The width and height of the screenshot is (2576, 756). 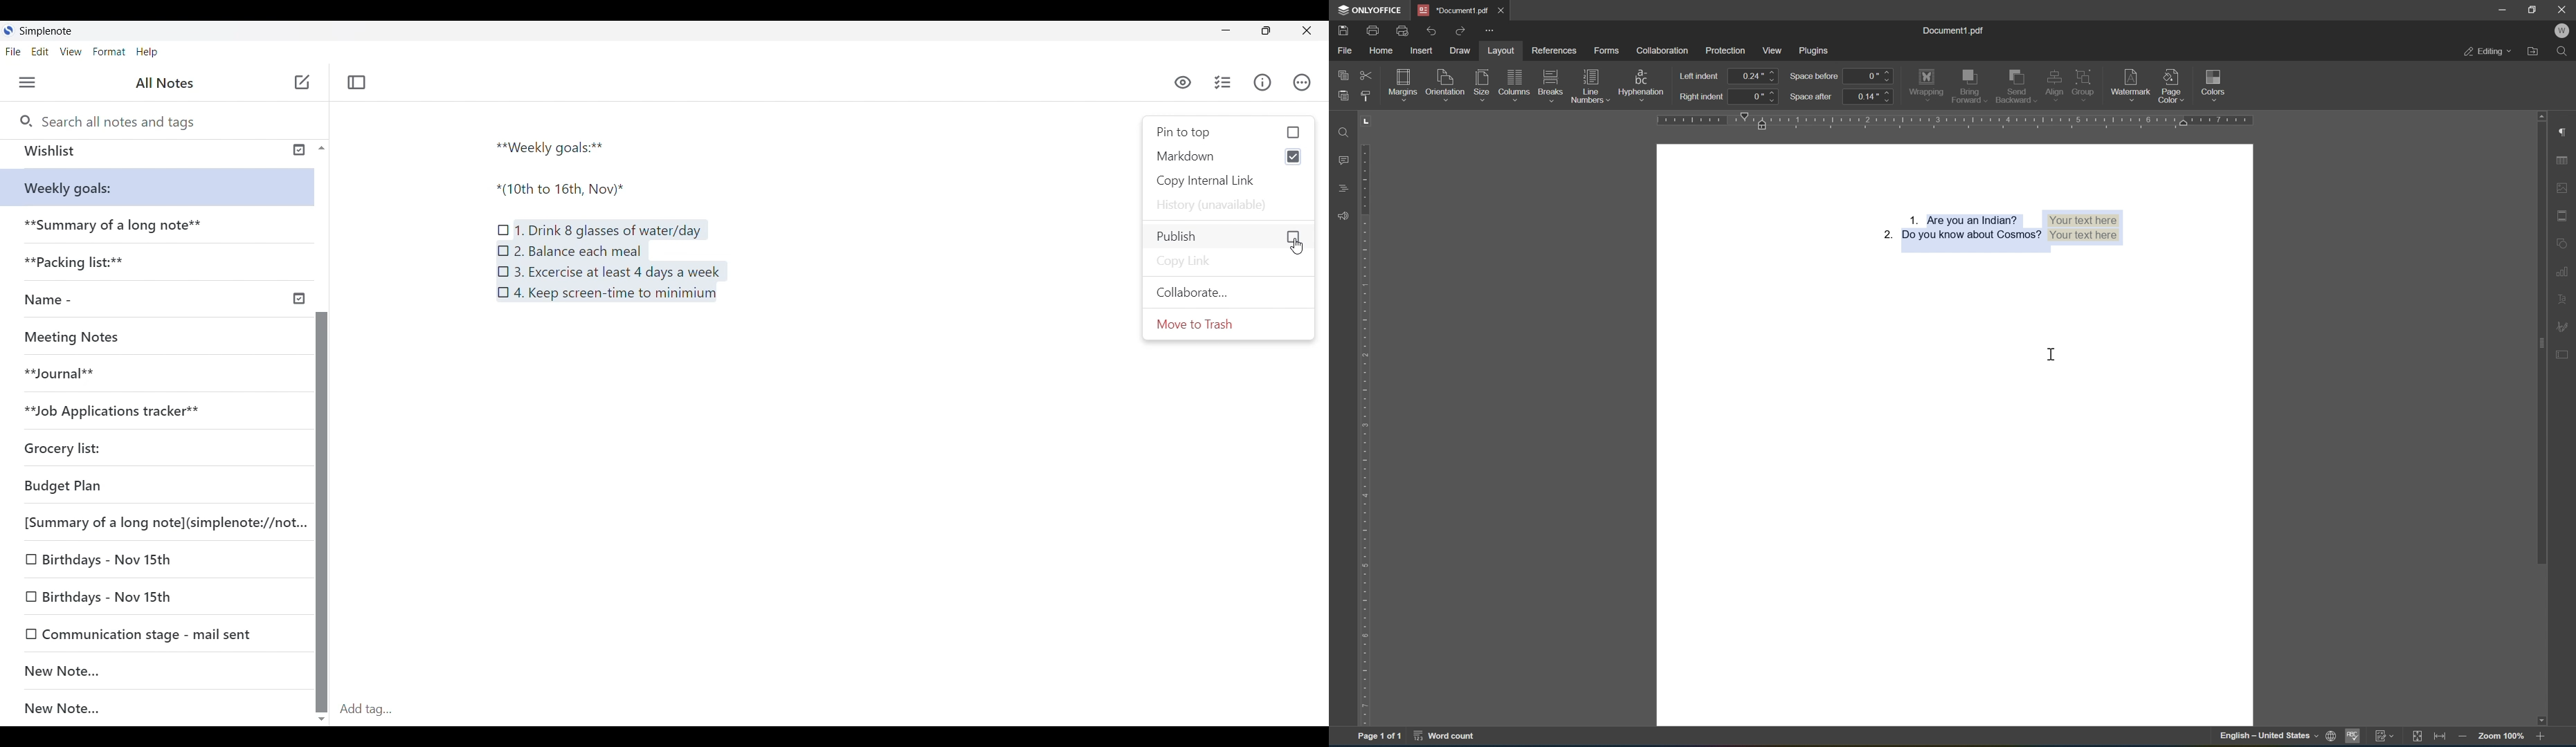 I want to click on **Weekly goals:**, so click(x=90, y=188).